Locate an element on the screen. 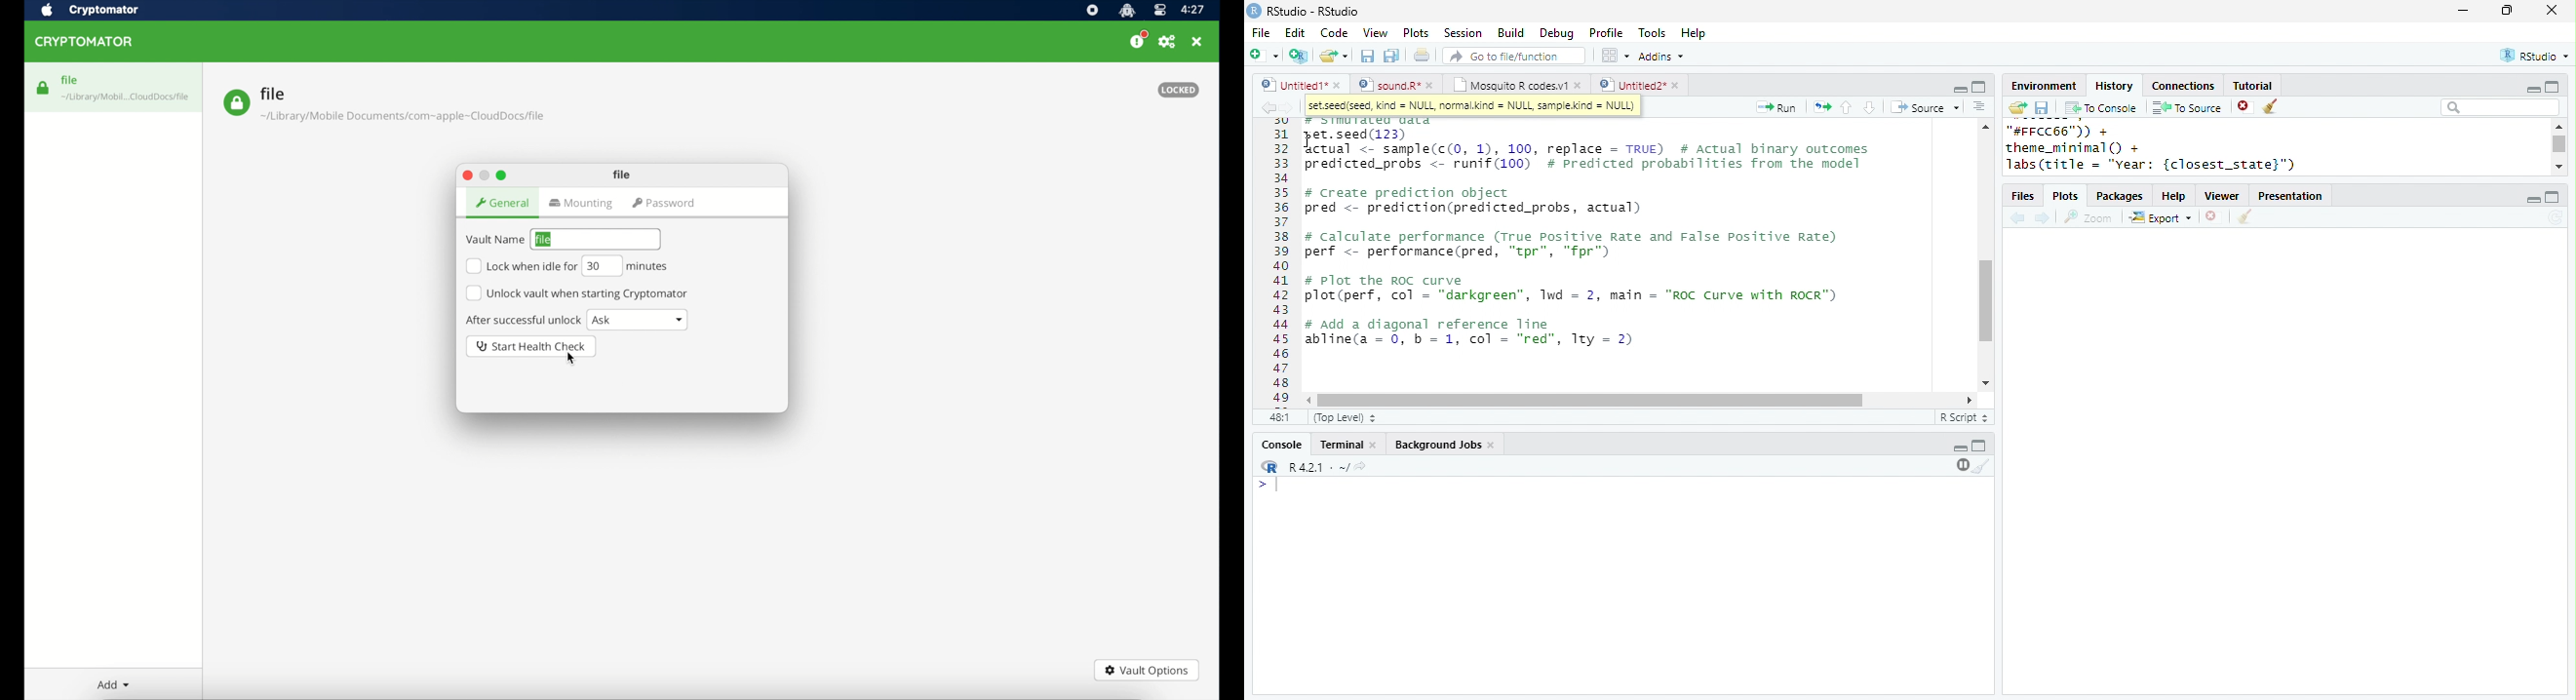  sound.R is located at coordinates (1389, 85).